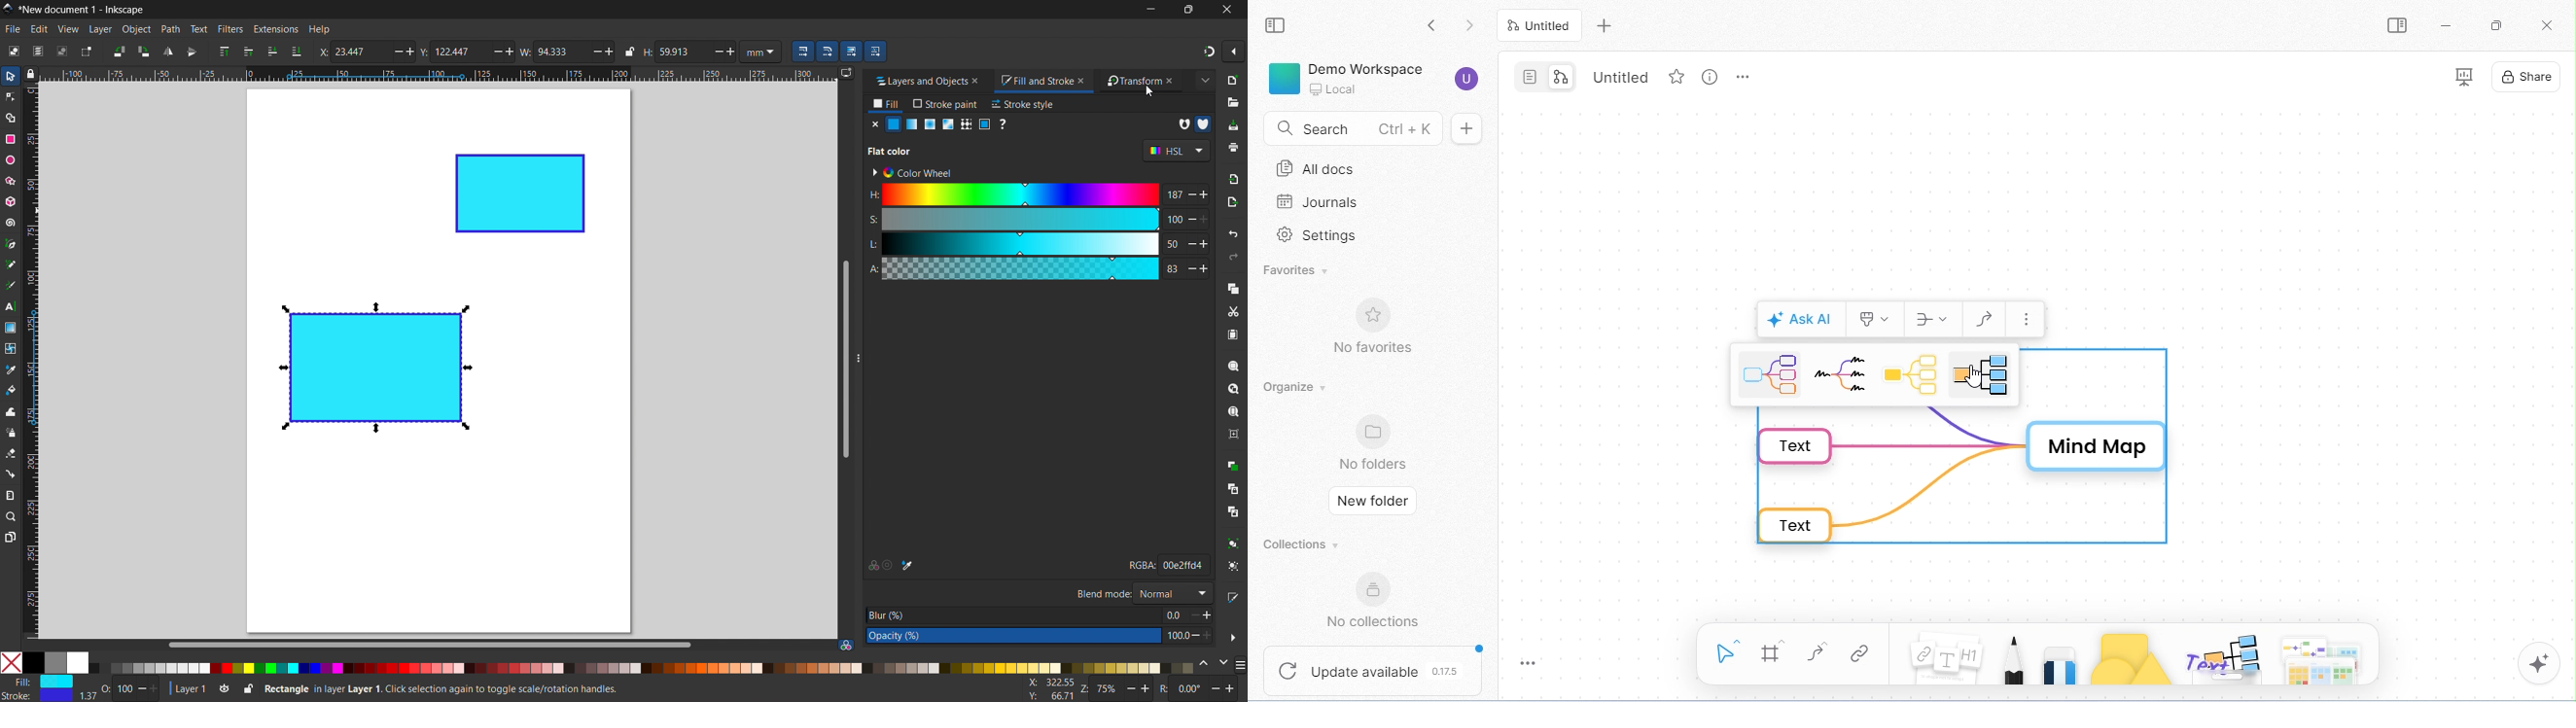  I want to click on style, so click(1875, 317).